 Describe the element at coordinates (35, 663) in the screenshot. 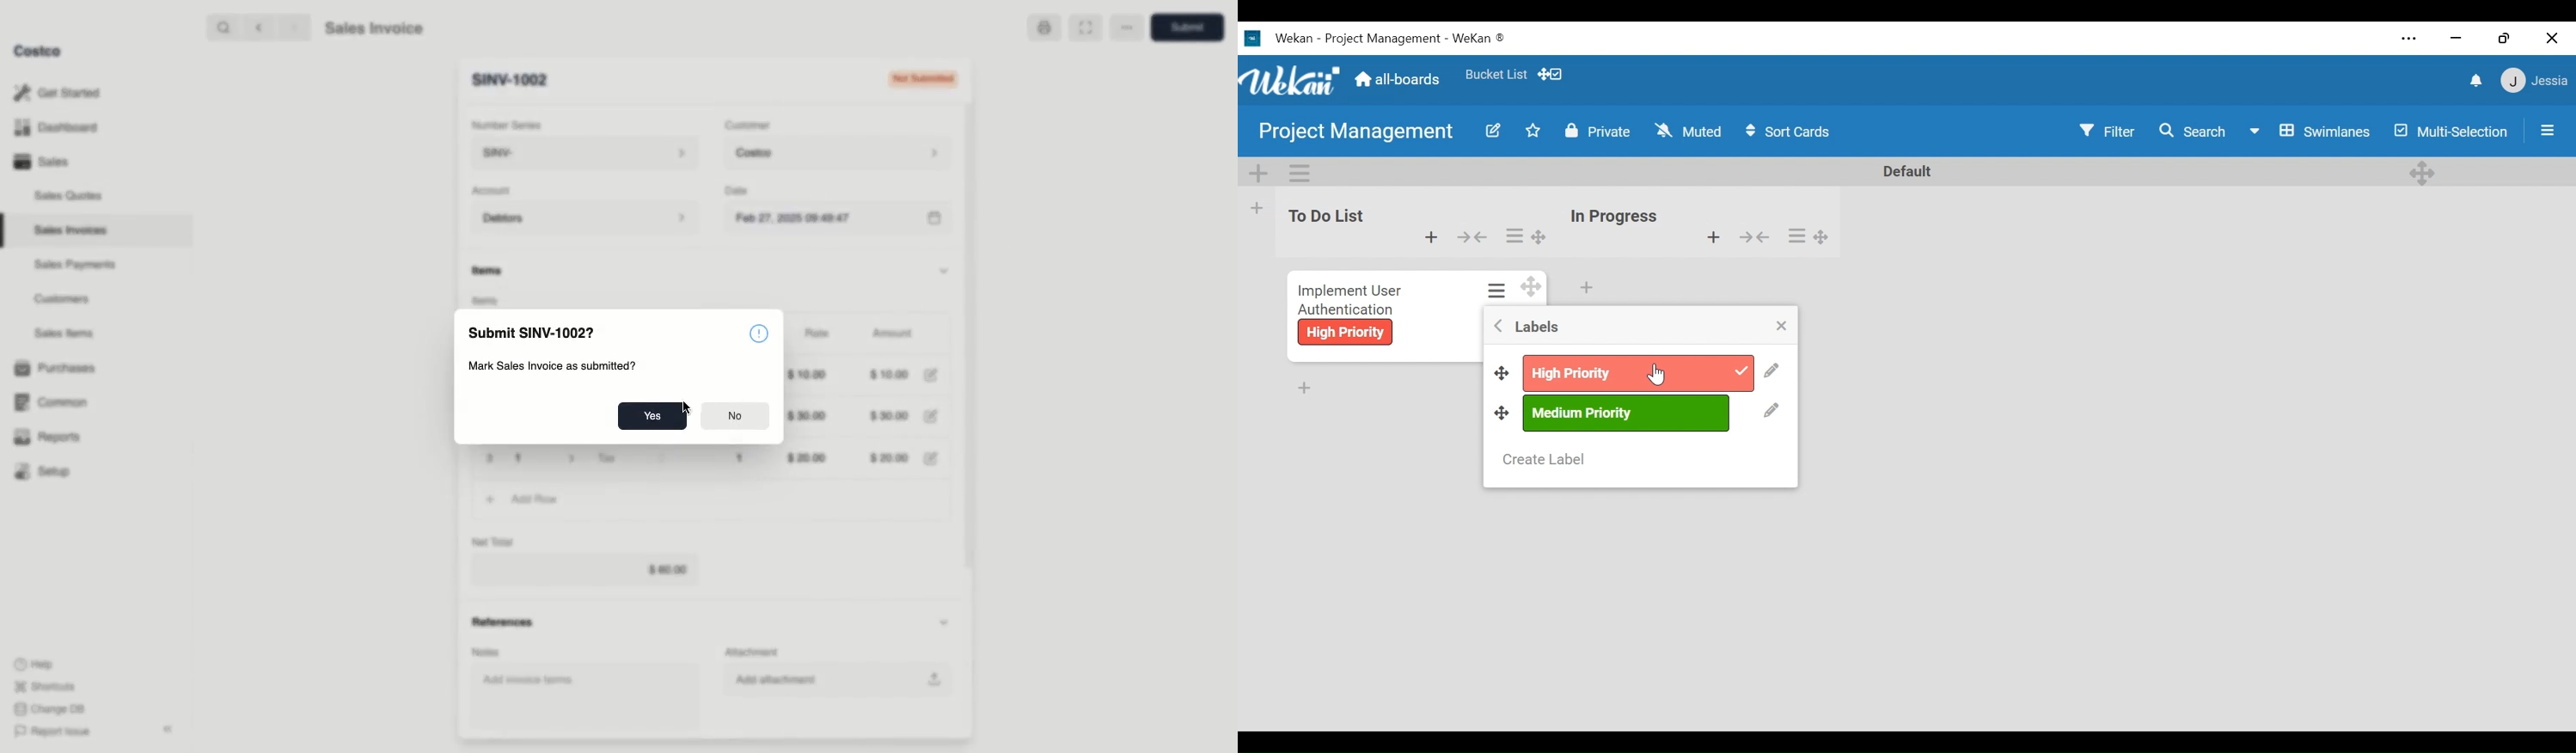

I see `Help` at that location.